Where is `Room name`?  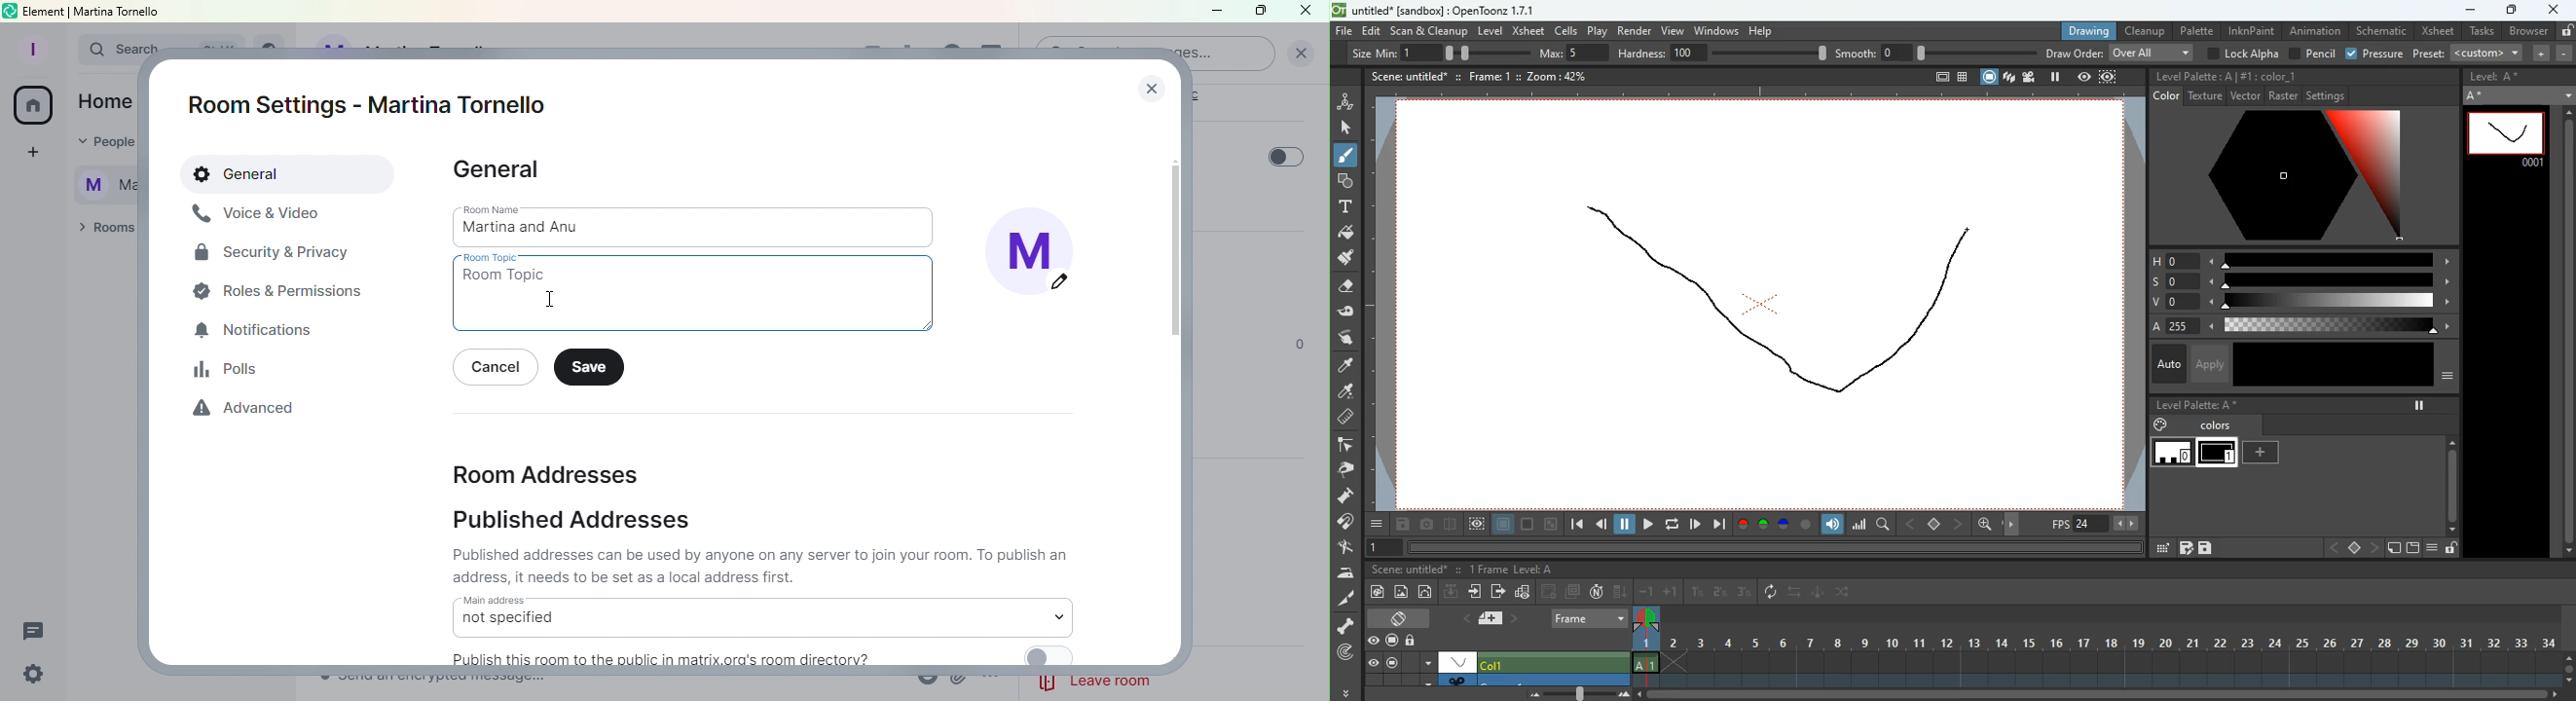
Room name is located at coordinates (696, 226).